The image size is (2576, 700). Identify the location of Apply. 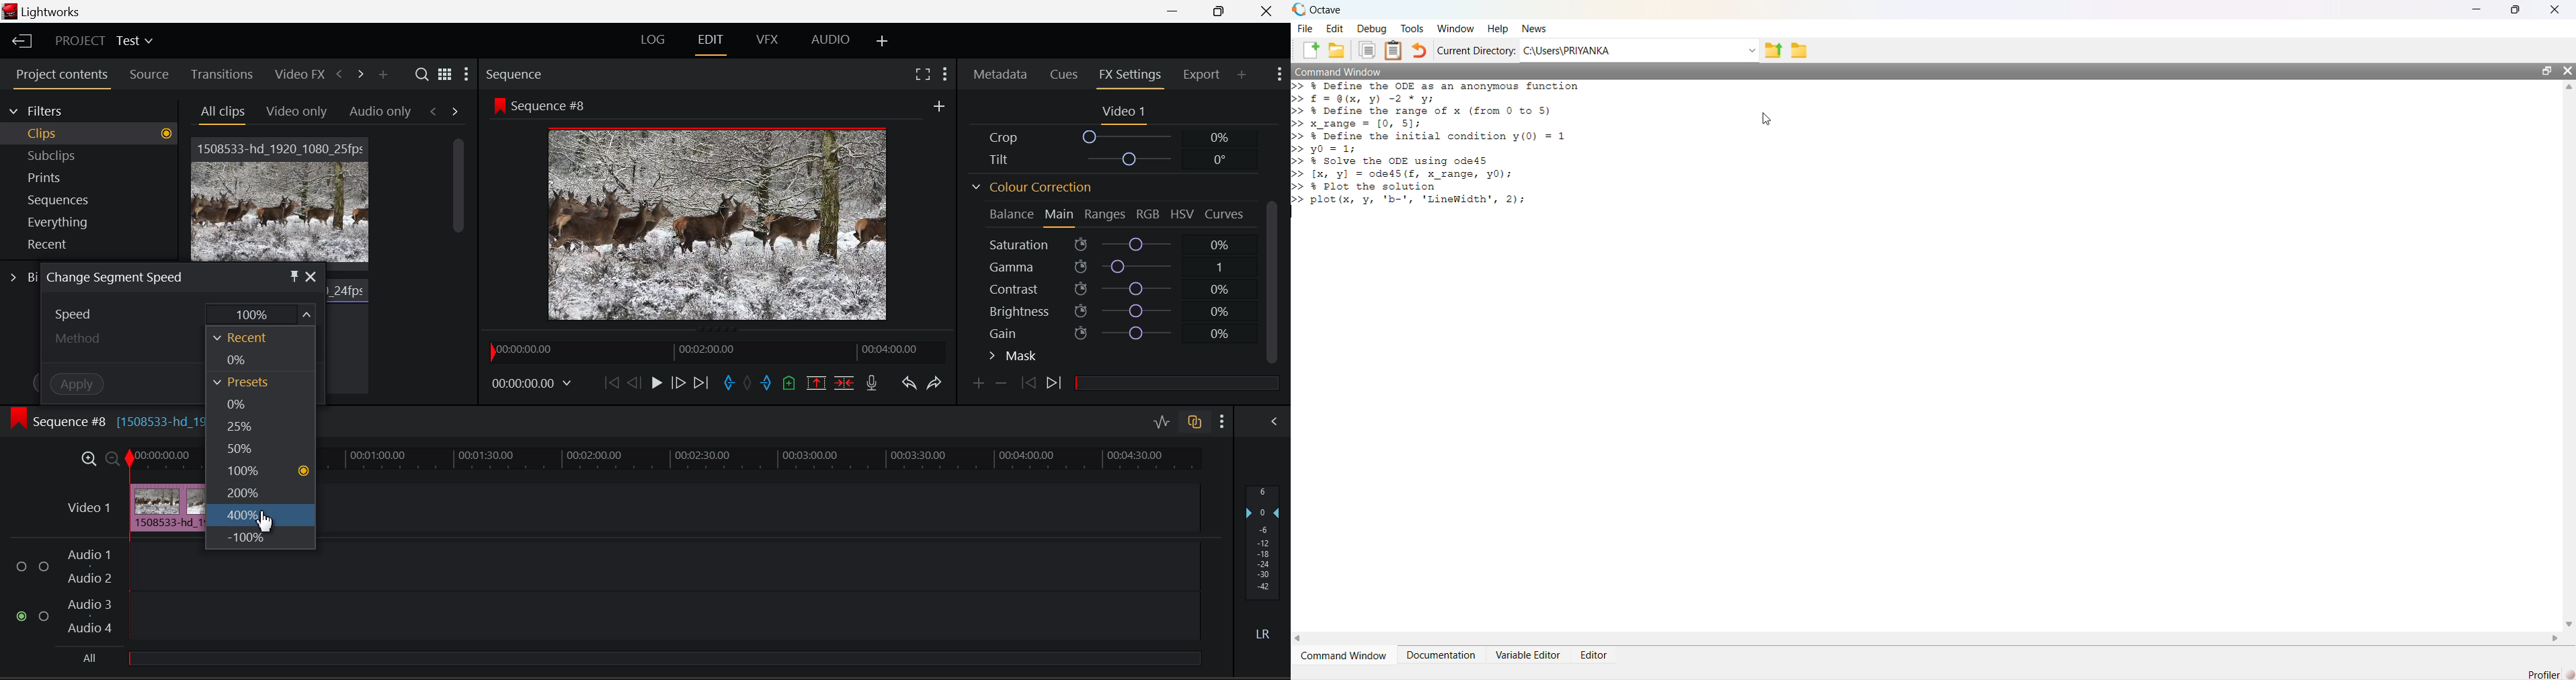
(79, 385).